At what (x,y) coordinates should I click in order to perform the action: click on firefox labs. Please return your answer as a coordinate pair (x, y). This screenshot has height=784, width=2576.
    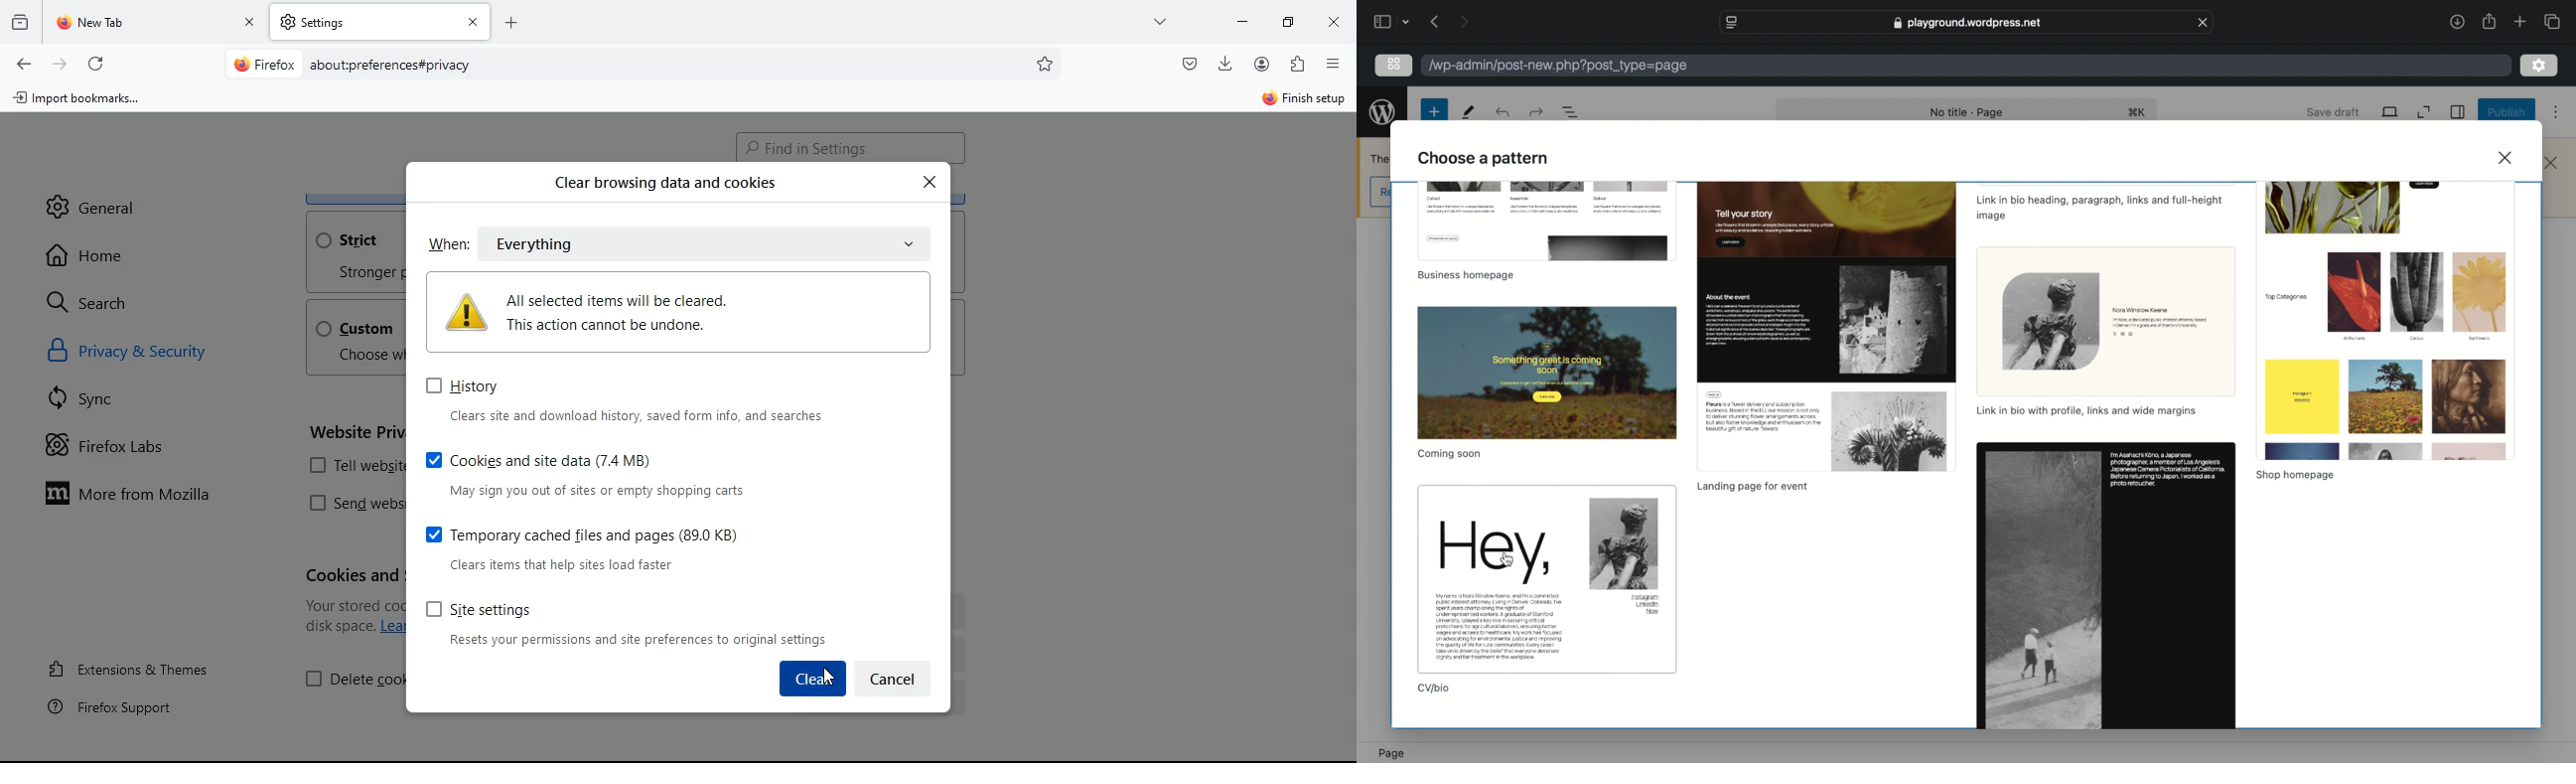
    Looking at the image, I should click on (125, 450).